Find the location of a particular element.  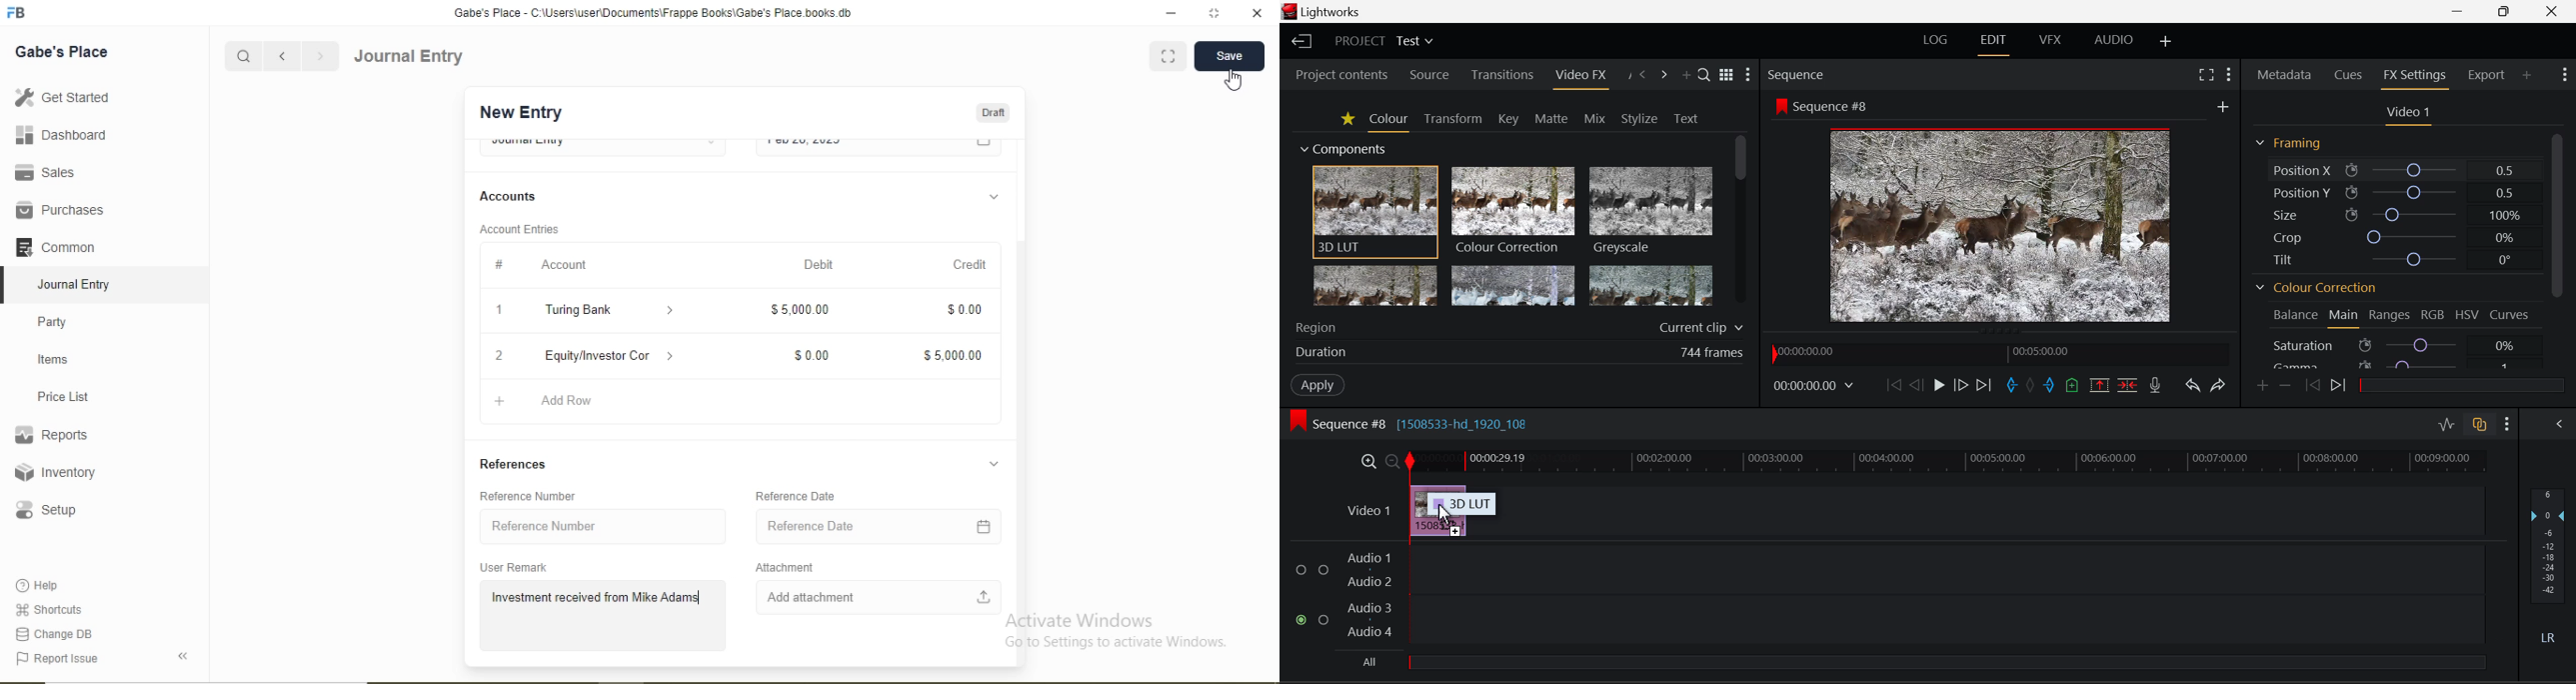

Account Entries is located at coordinates (519, 229).